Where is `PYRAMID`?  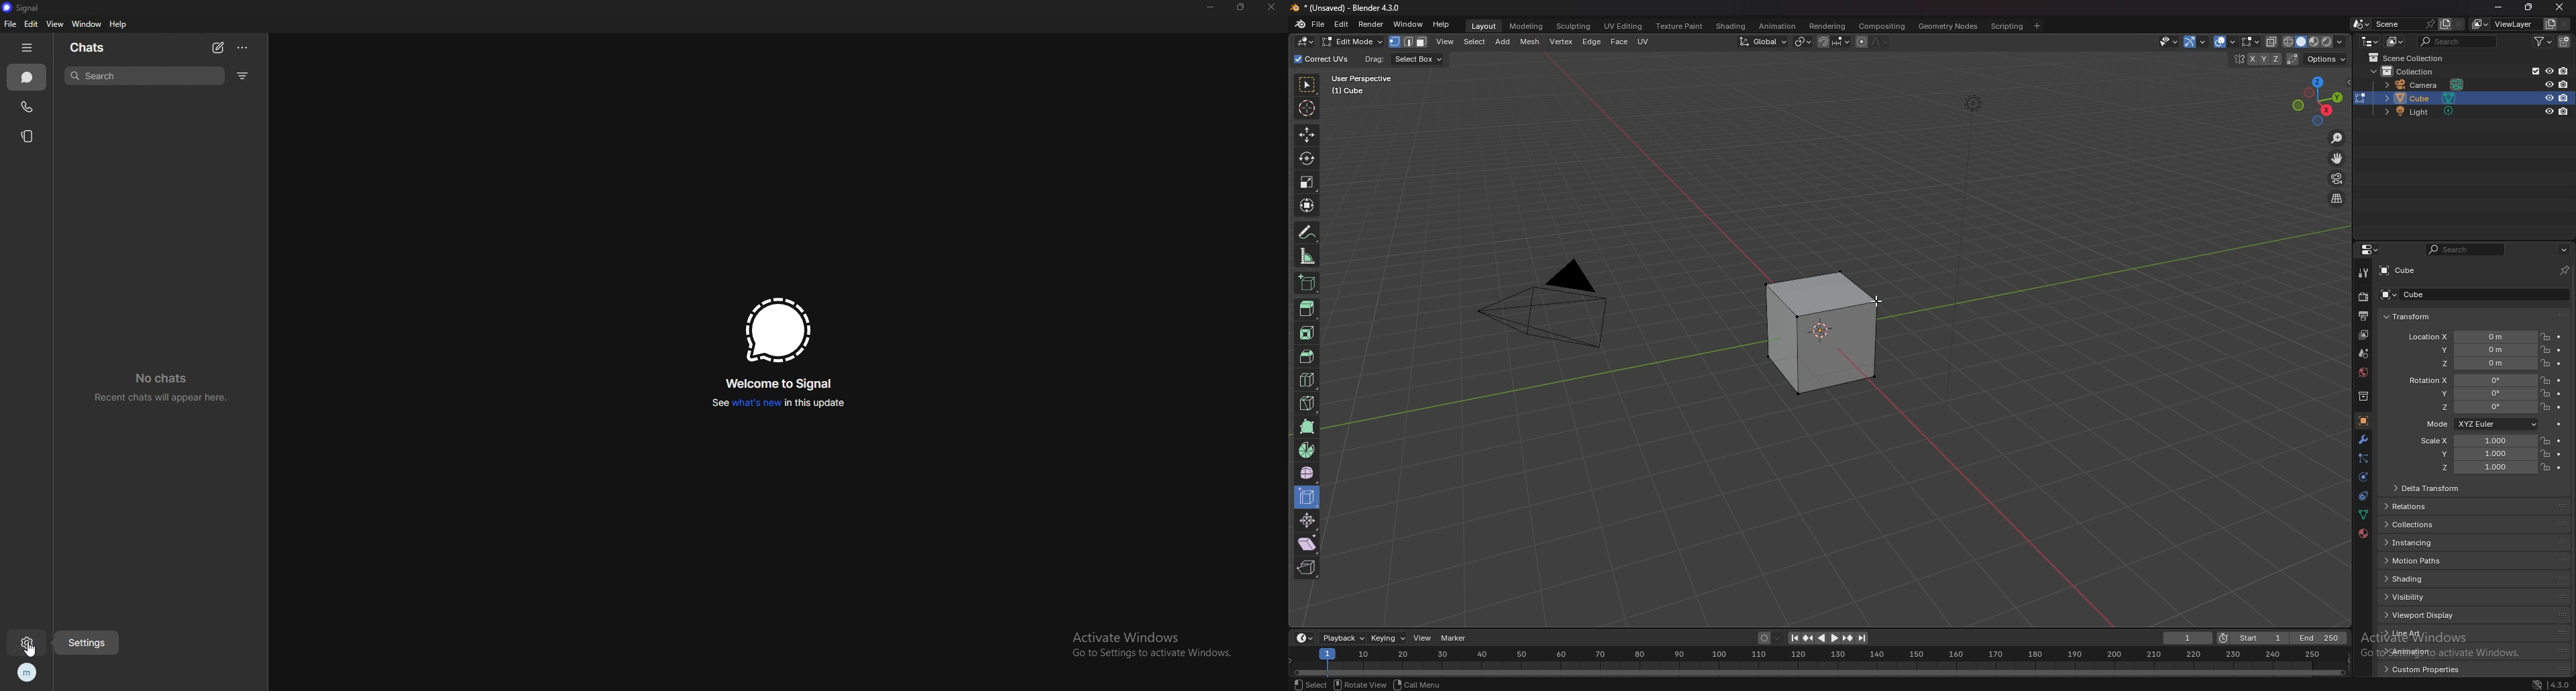 PYRAMID is located at coordinates (1554, 306).